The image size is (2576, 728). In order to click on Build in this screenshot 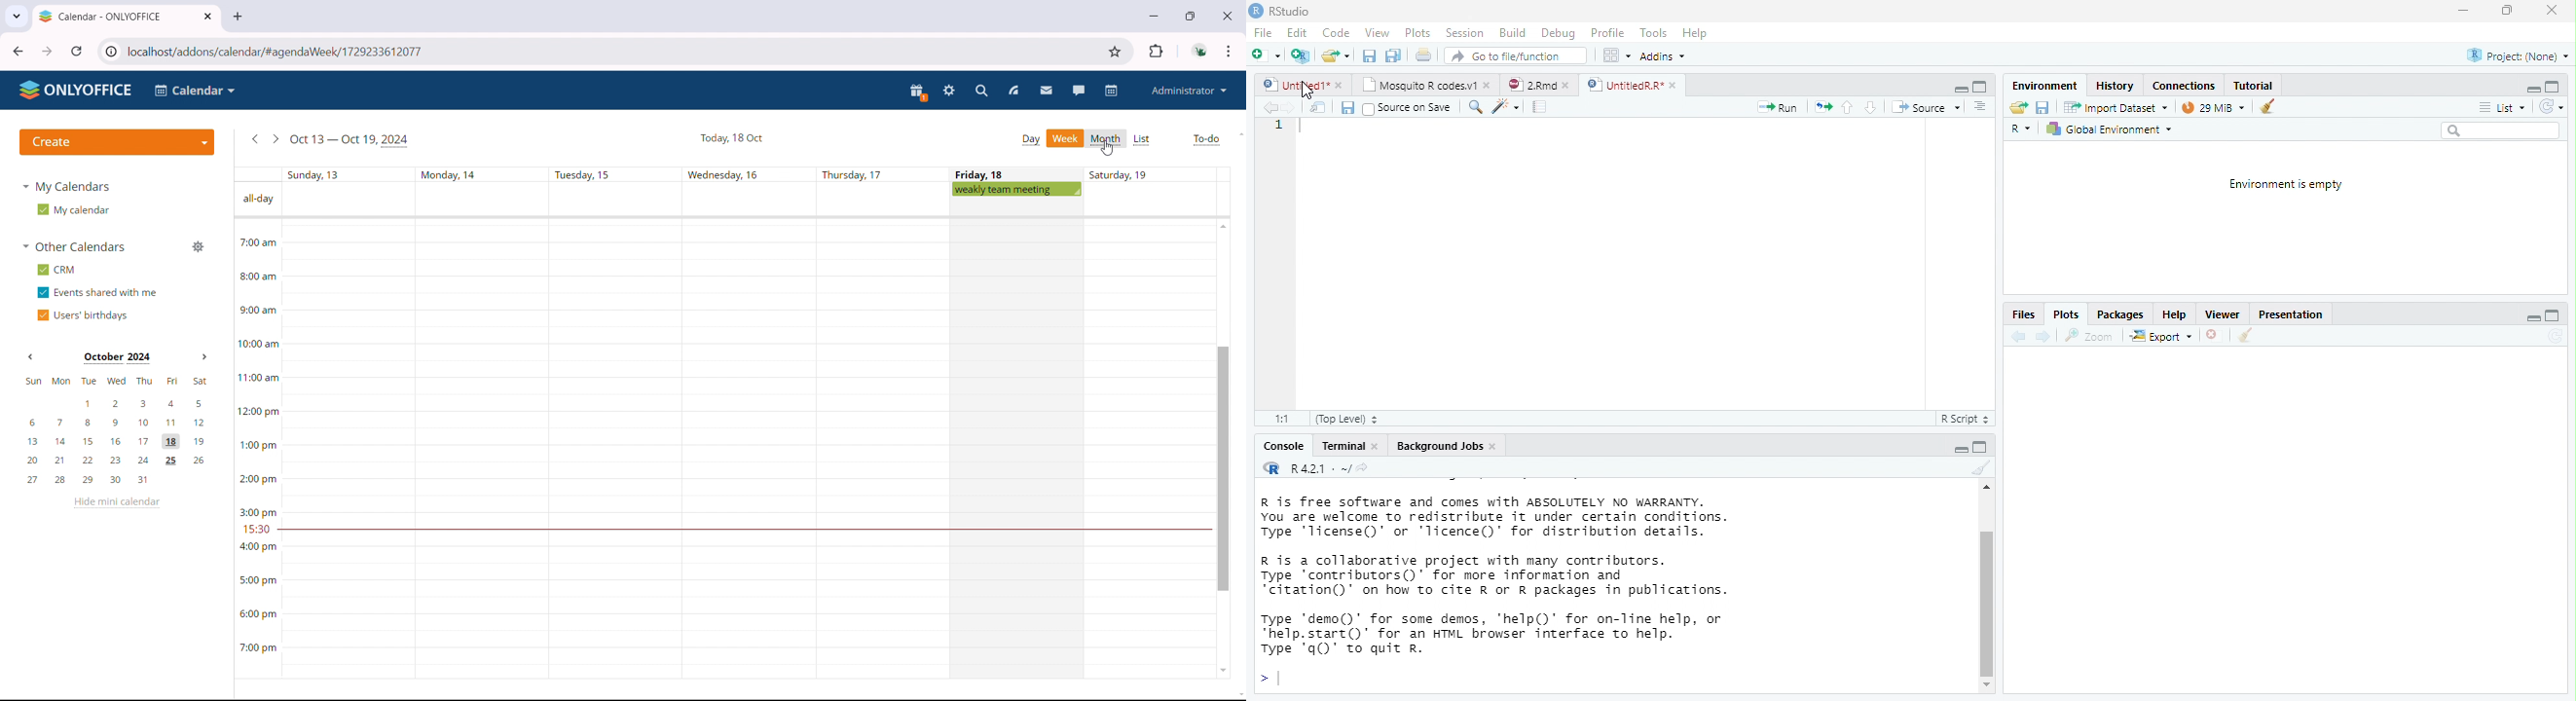, I will do `click(1512, 33)`.